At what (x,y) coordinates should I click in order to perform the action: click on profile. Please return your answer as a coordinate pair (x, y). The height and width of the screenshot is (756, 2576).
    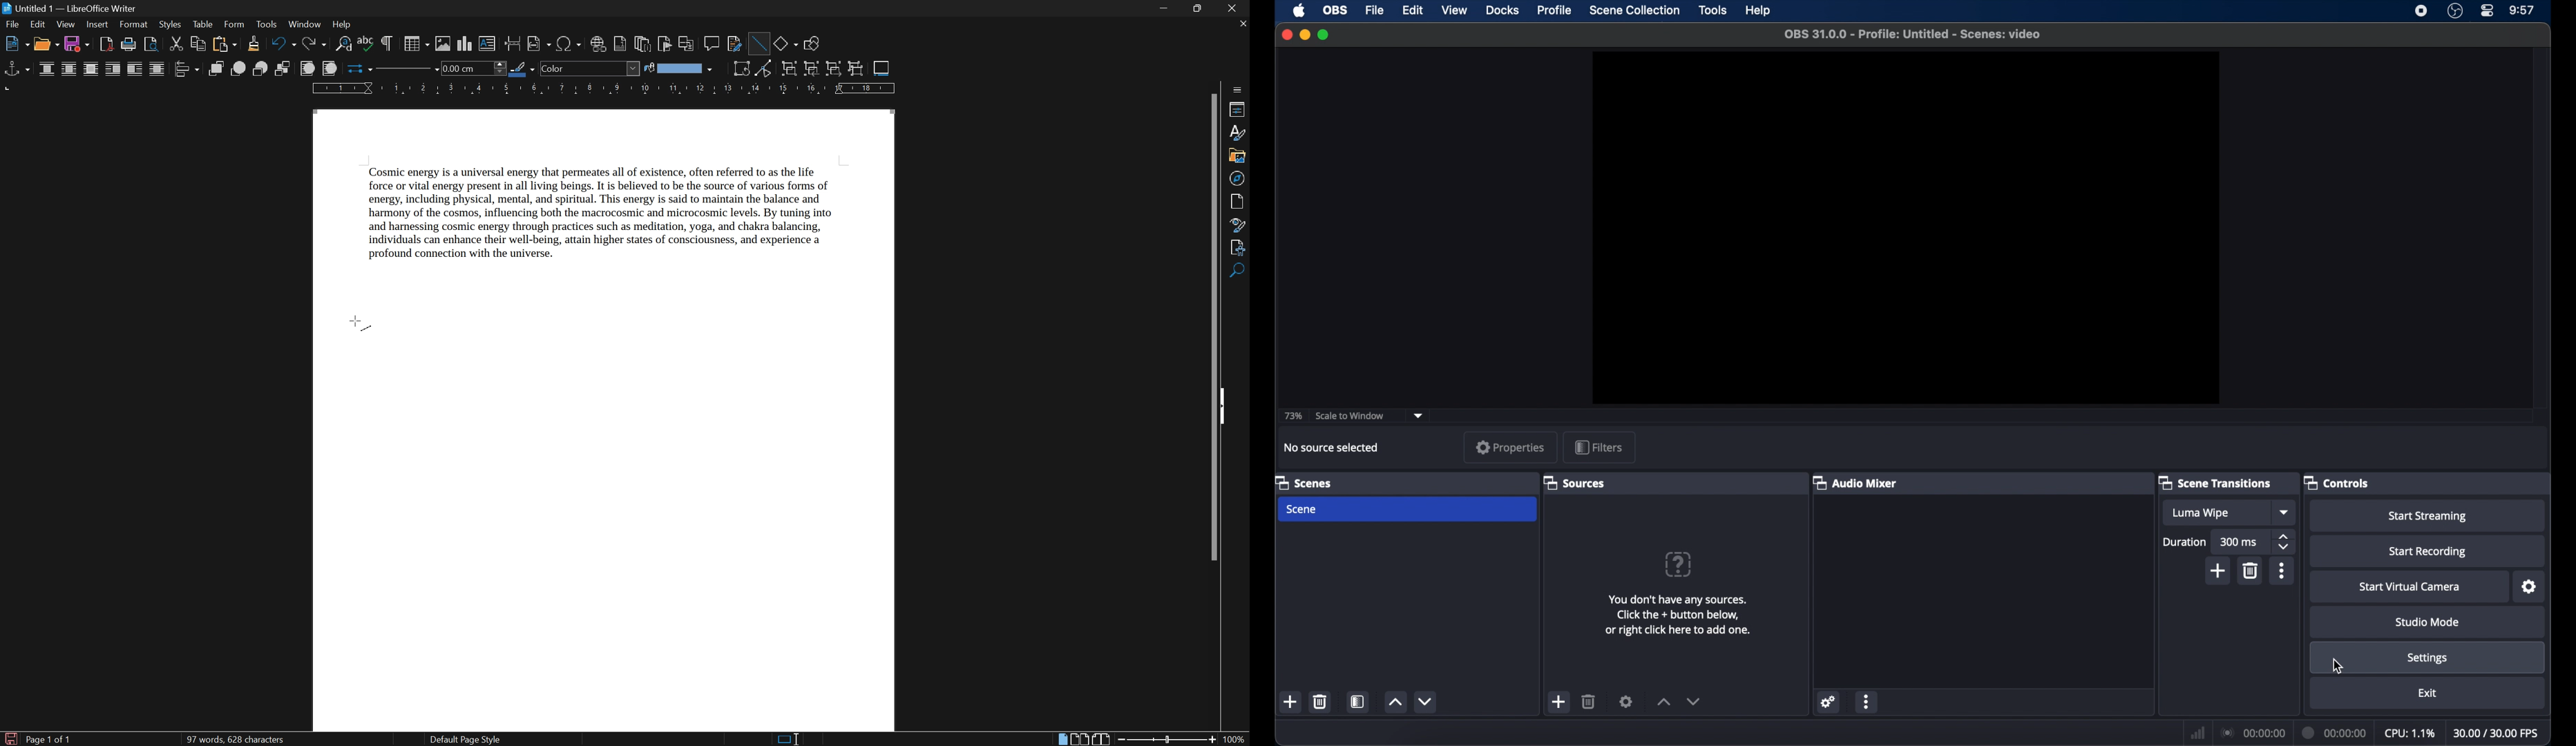
    Looking at the image, I should click on (1555, 10).